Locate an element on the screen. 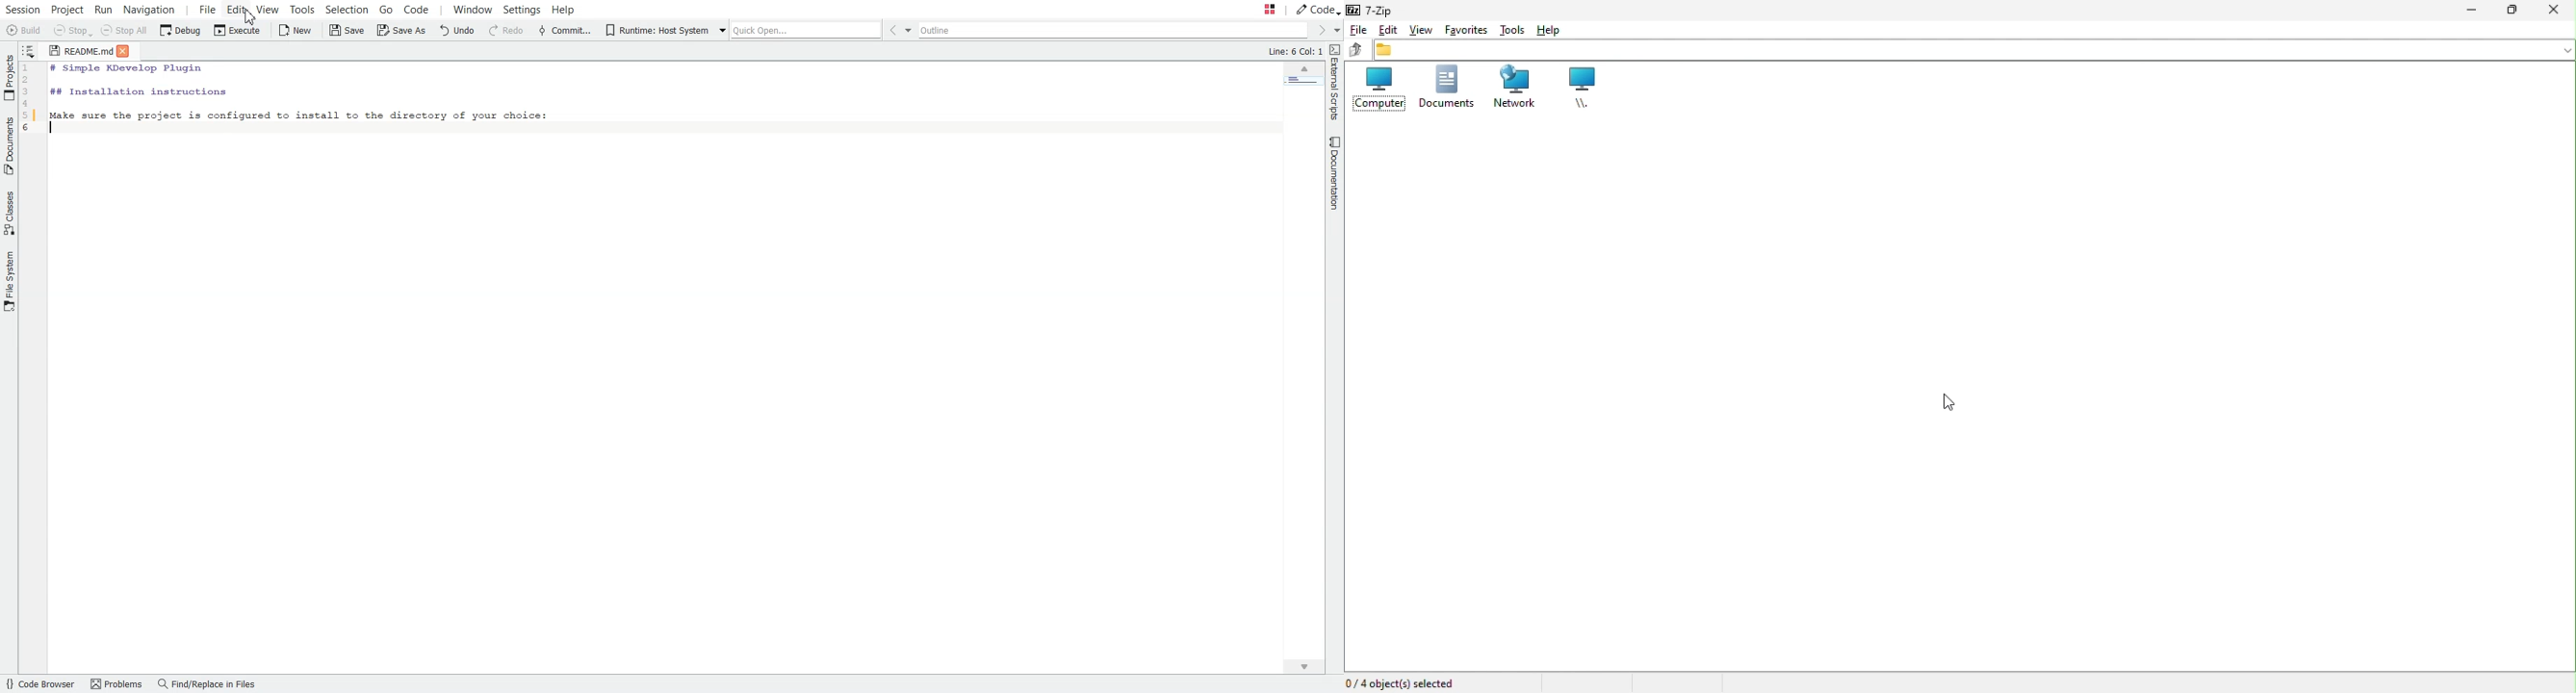  Close is located at coordinates (128, 50).